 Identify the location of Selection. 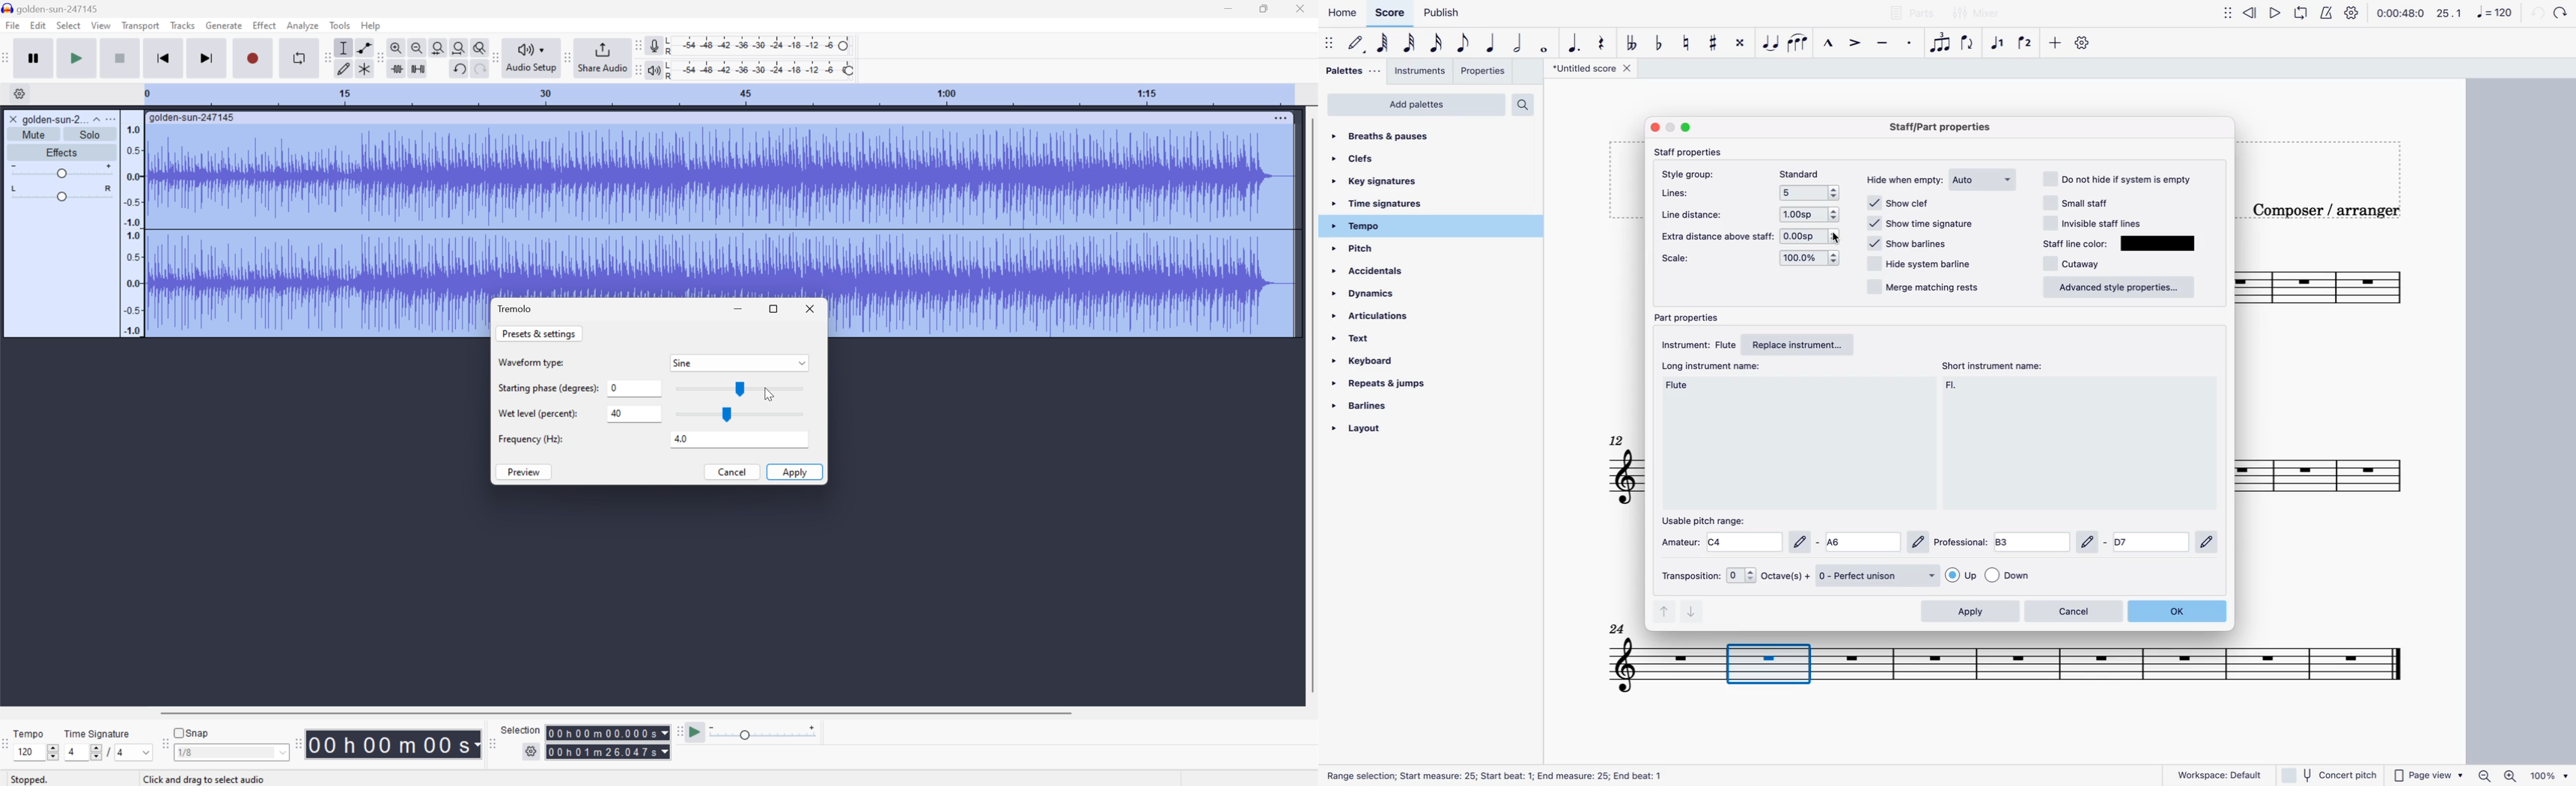
(608, 751).